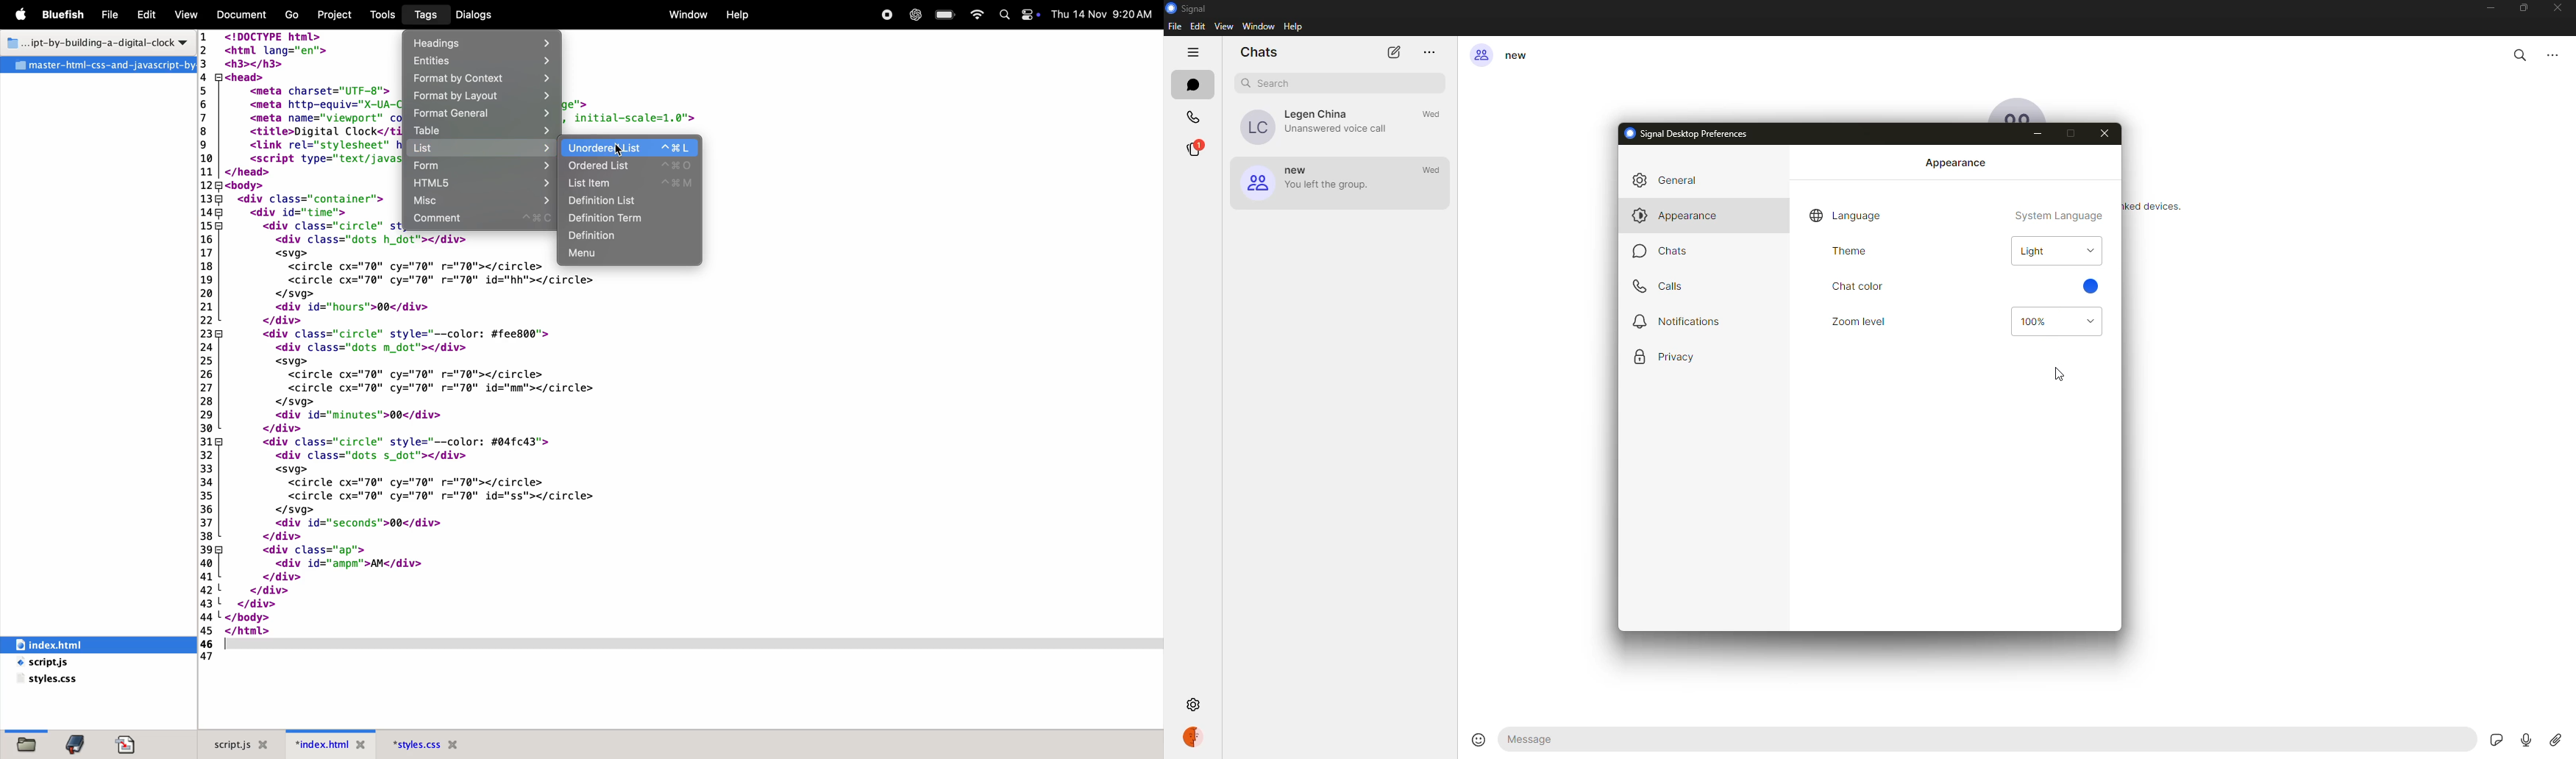 The height and width of the screenshot is (784, 2576). Describe the element at coordinates (2058, 218) in the screenshot. I see `system language` at that location.